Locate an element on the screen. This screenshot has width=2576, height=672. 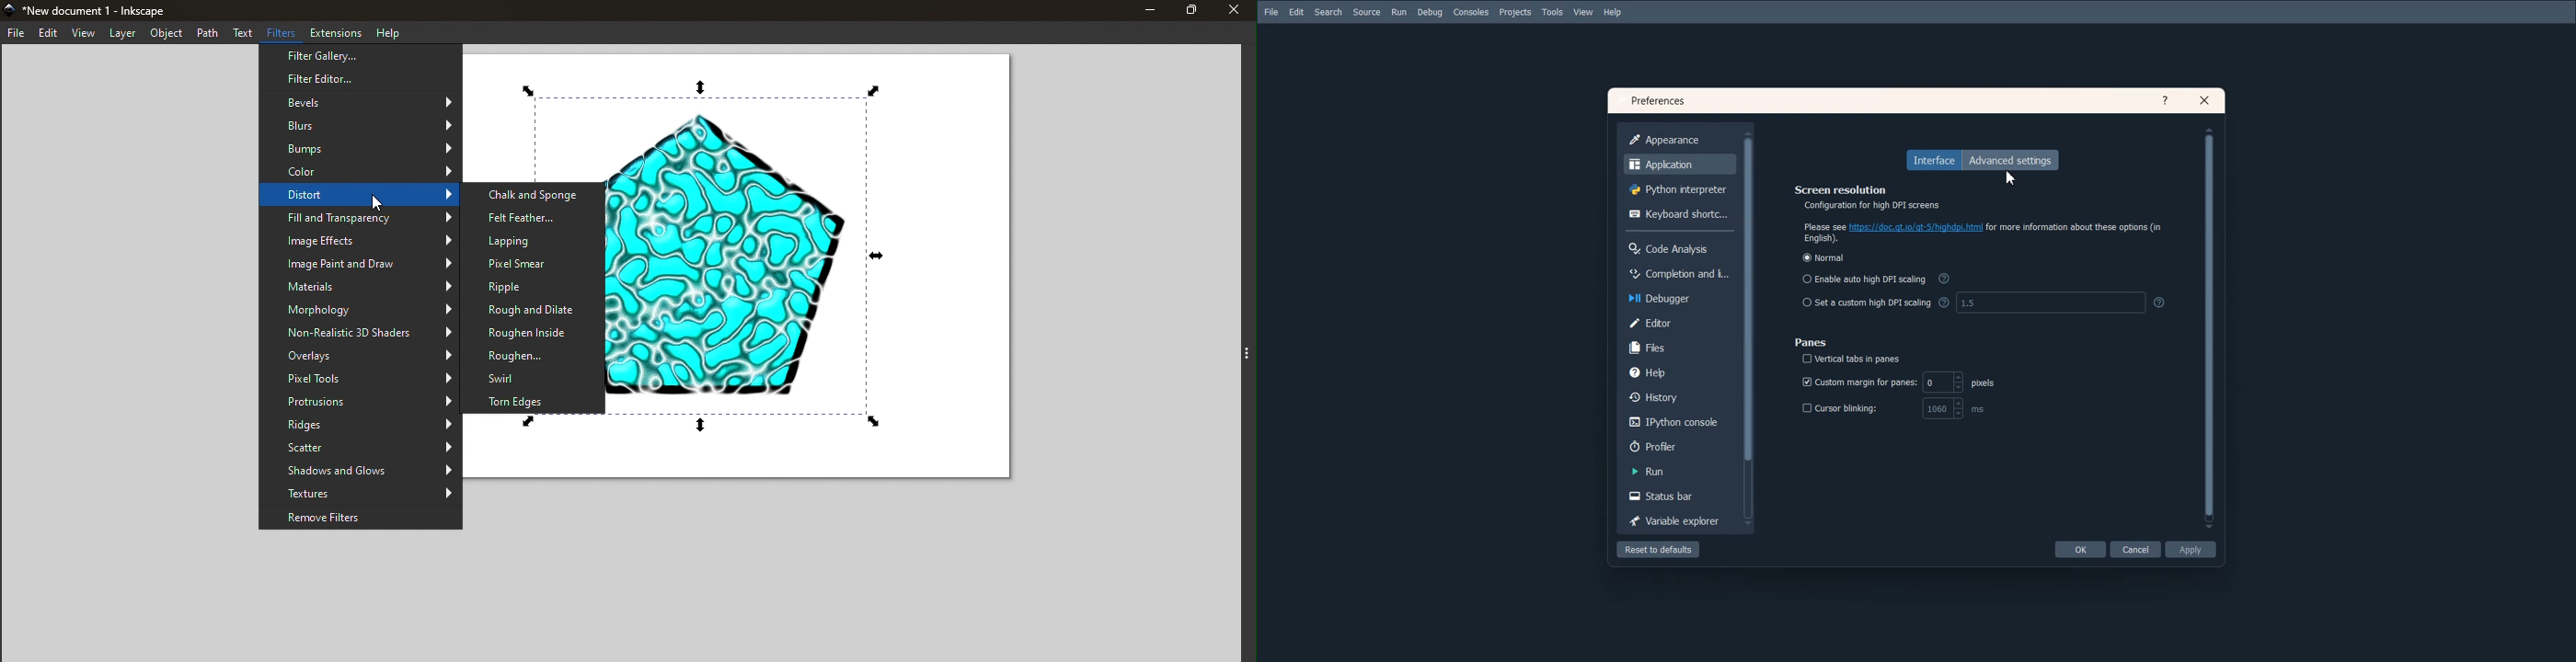
Path is located at coordinates (208, 33).